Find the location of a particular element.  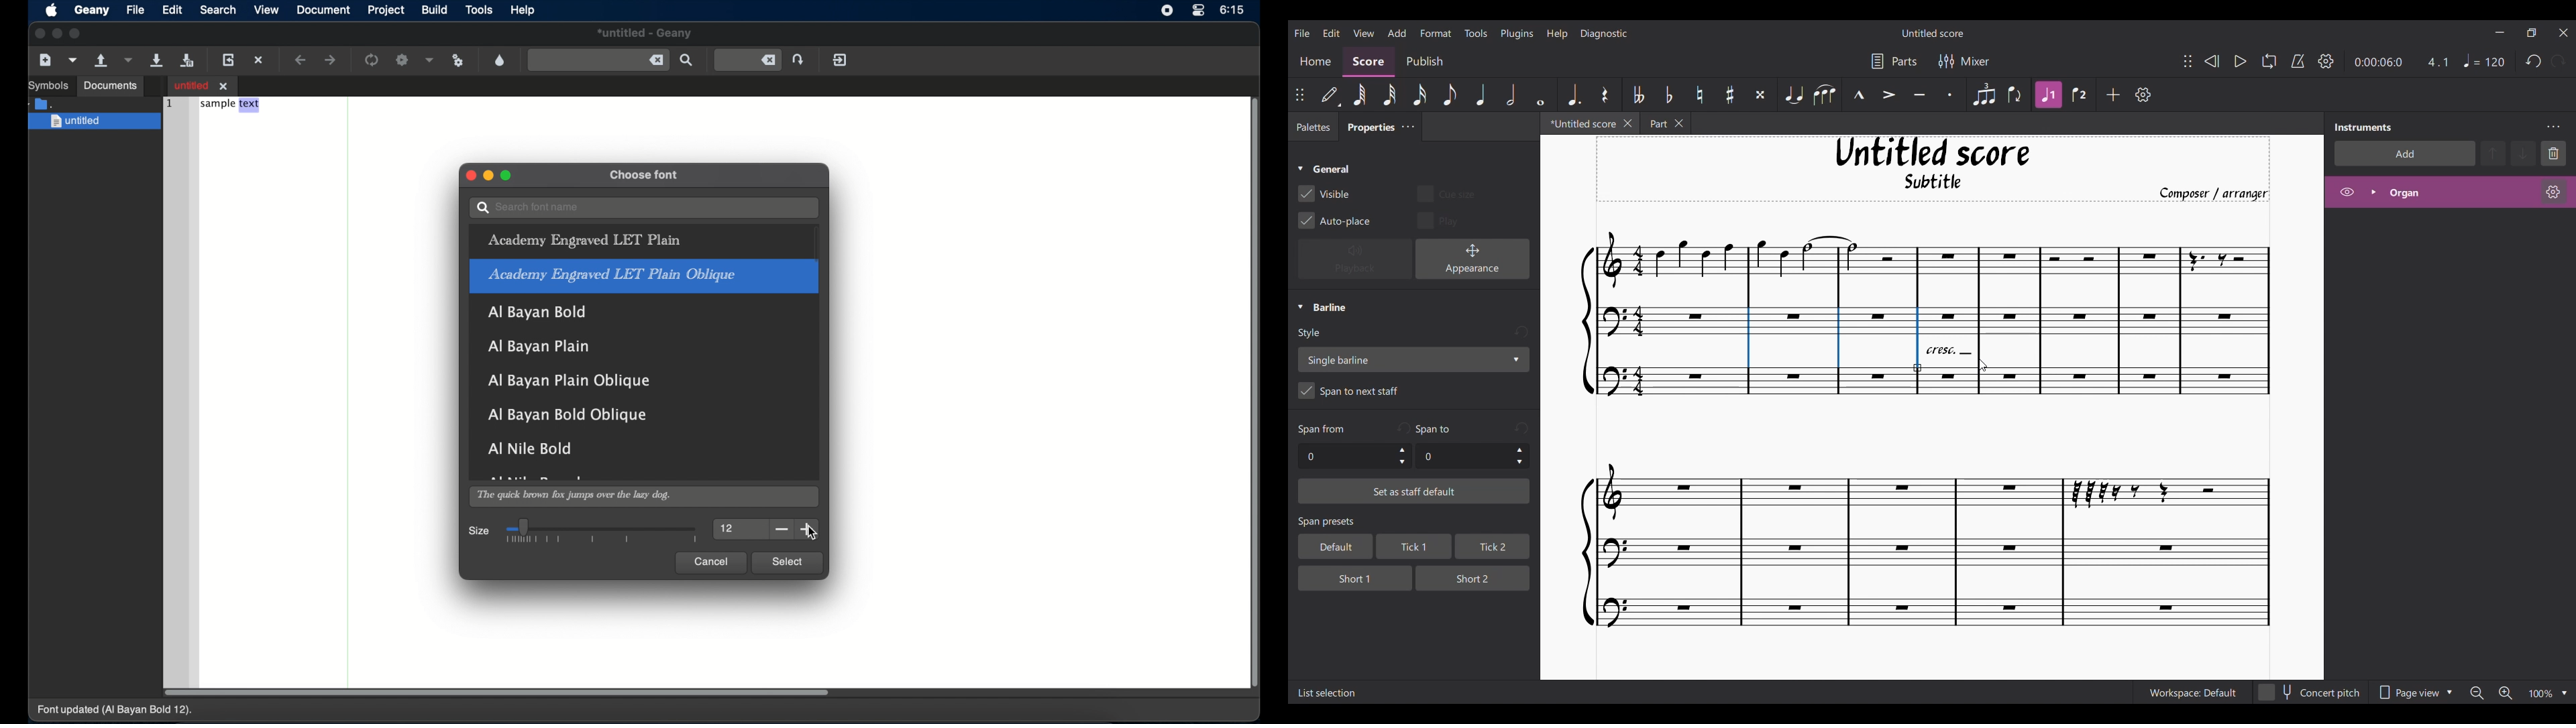

Span to next staff is located at coordinates (1413, 393).